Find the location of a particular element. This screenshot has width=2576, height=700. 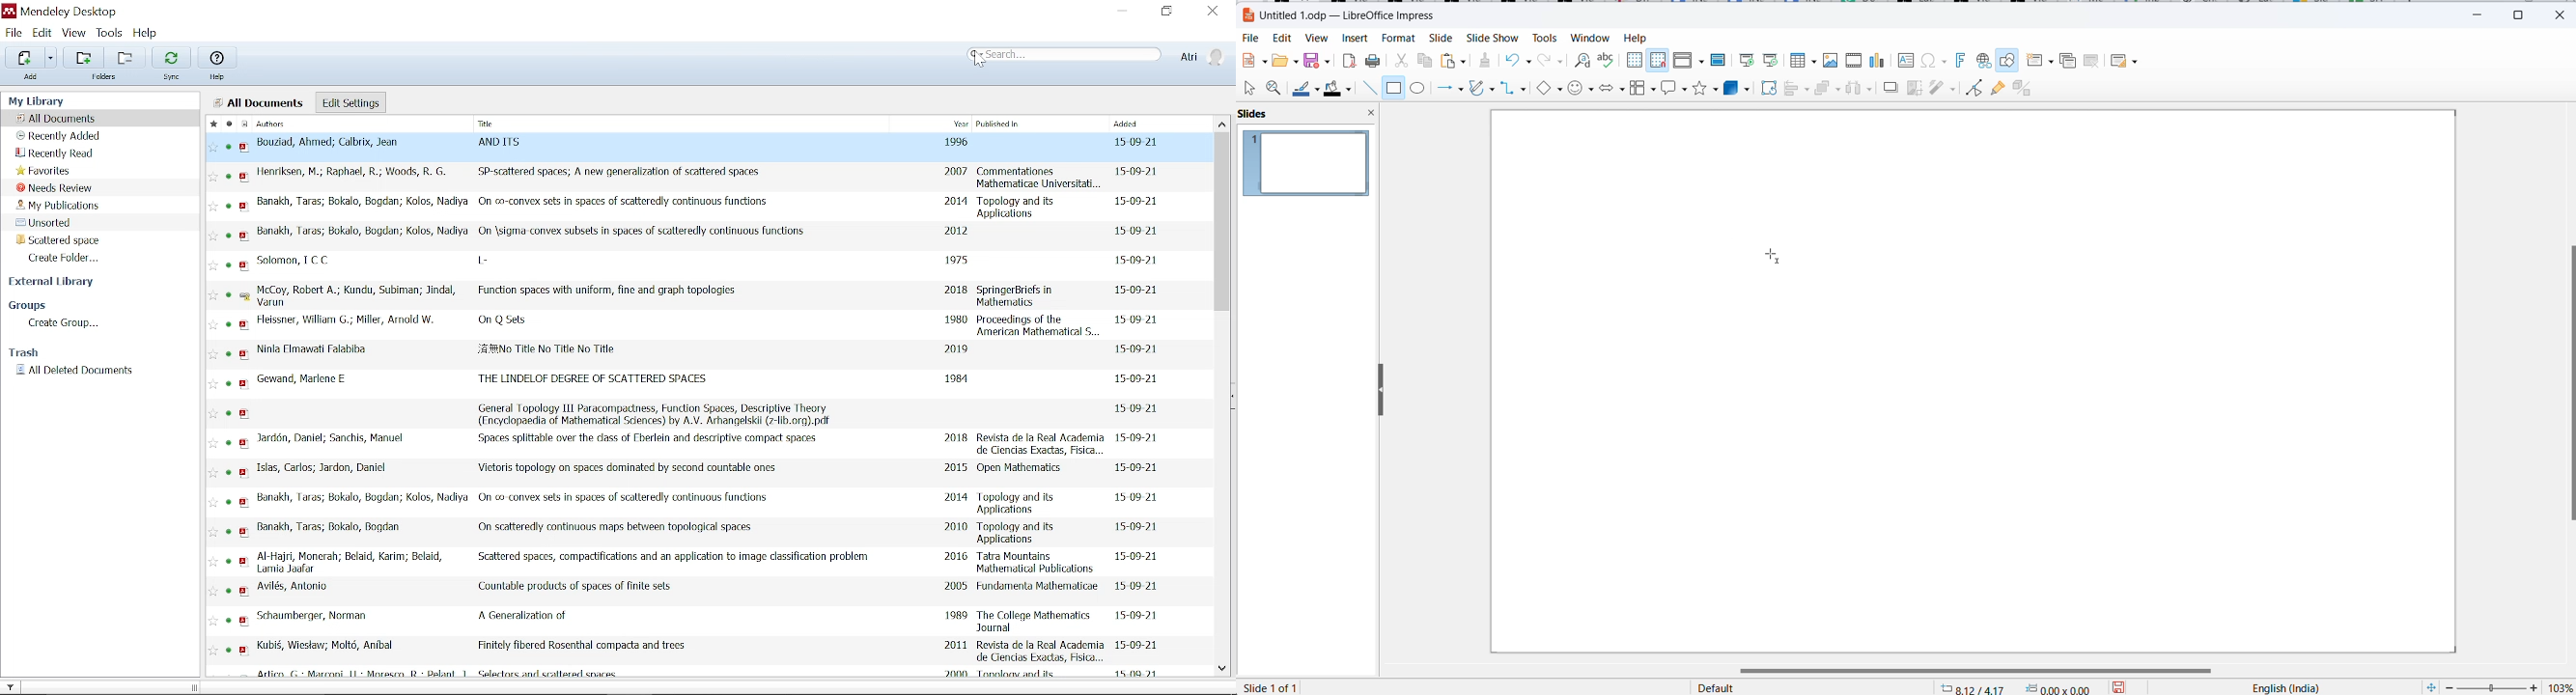

Add folder is located at coordinates (84, 56).